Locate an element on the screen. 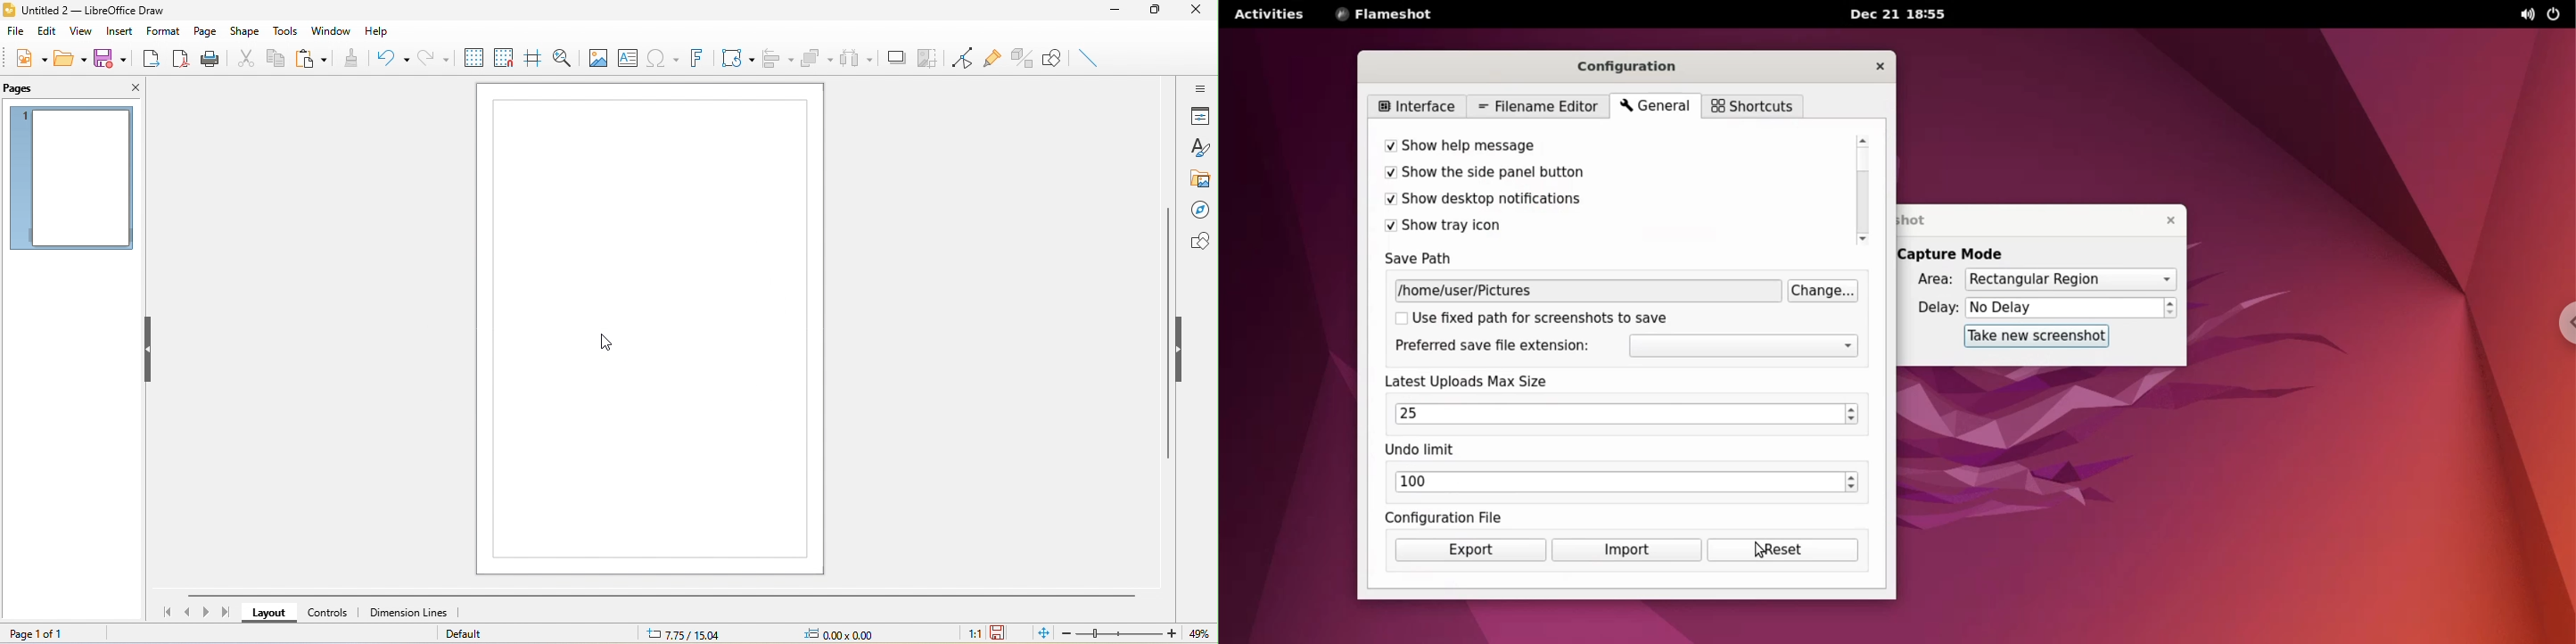  horizontal scroll bar is located at coordinates (663, 595).